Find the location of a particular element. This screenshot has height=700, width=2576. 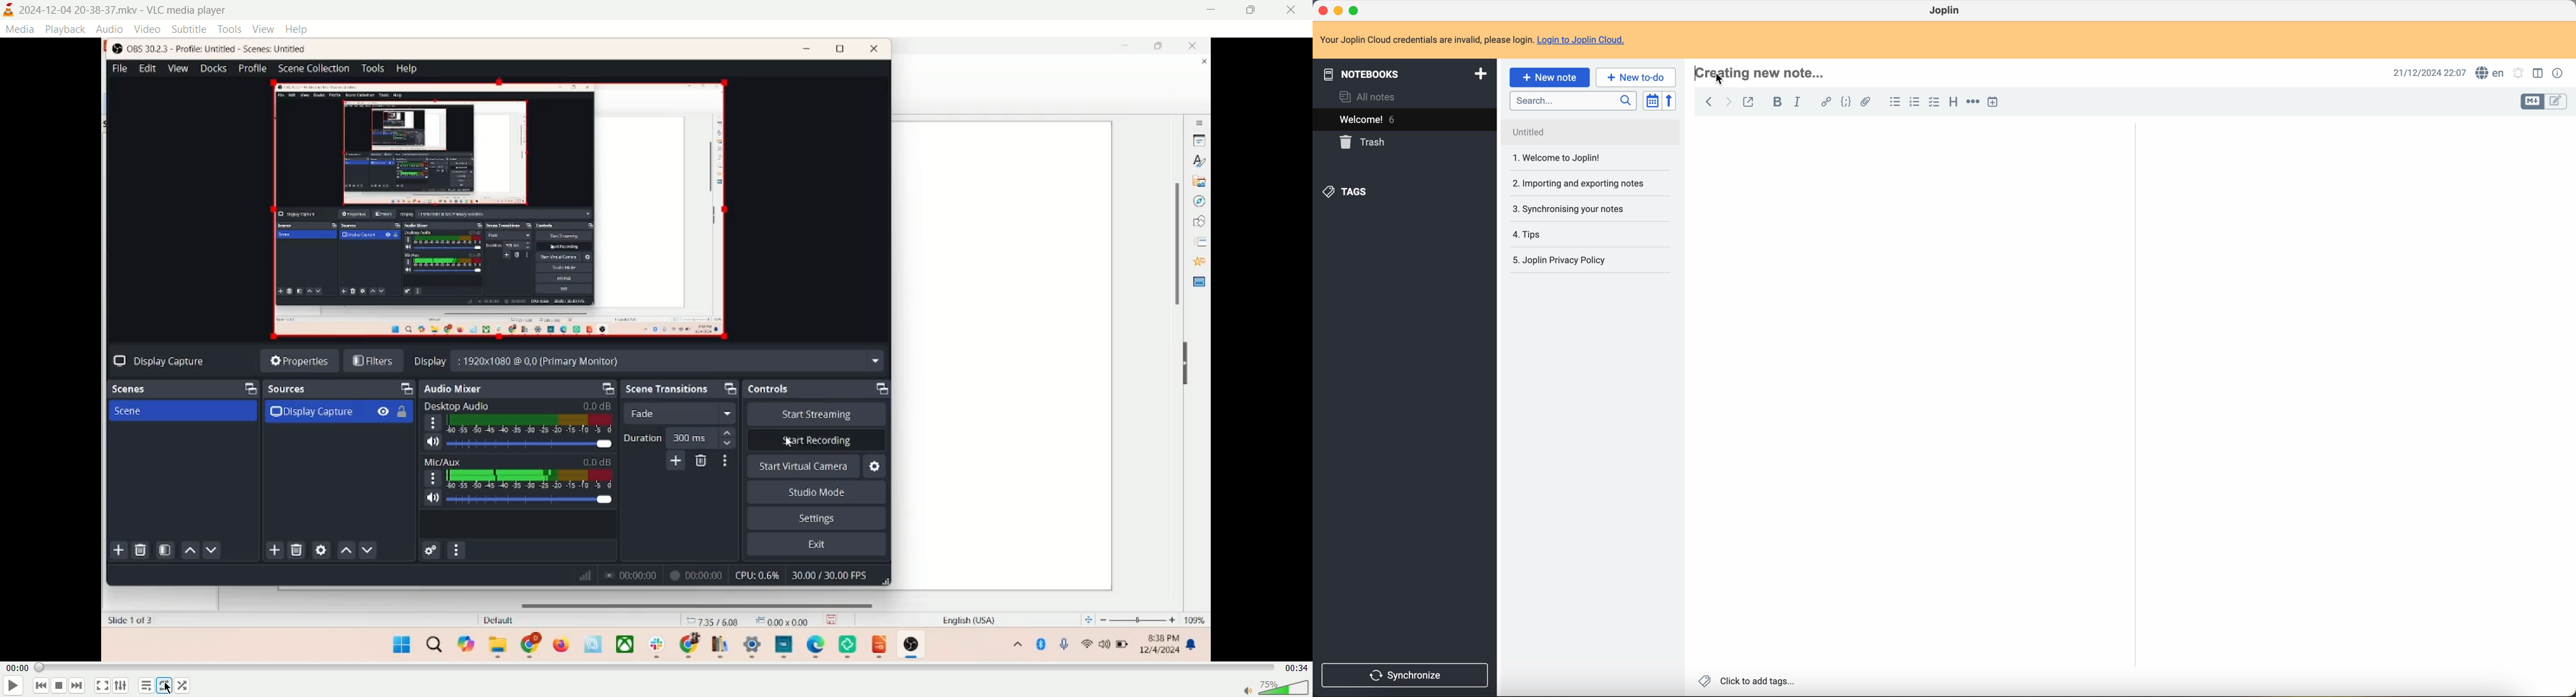

remaining time is located at coordinates (1296, 667).